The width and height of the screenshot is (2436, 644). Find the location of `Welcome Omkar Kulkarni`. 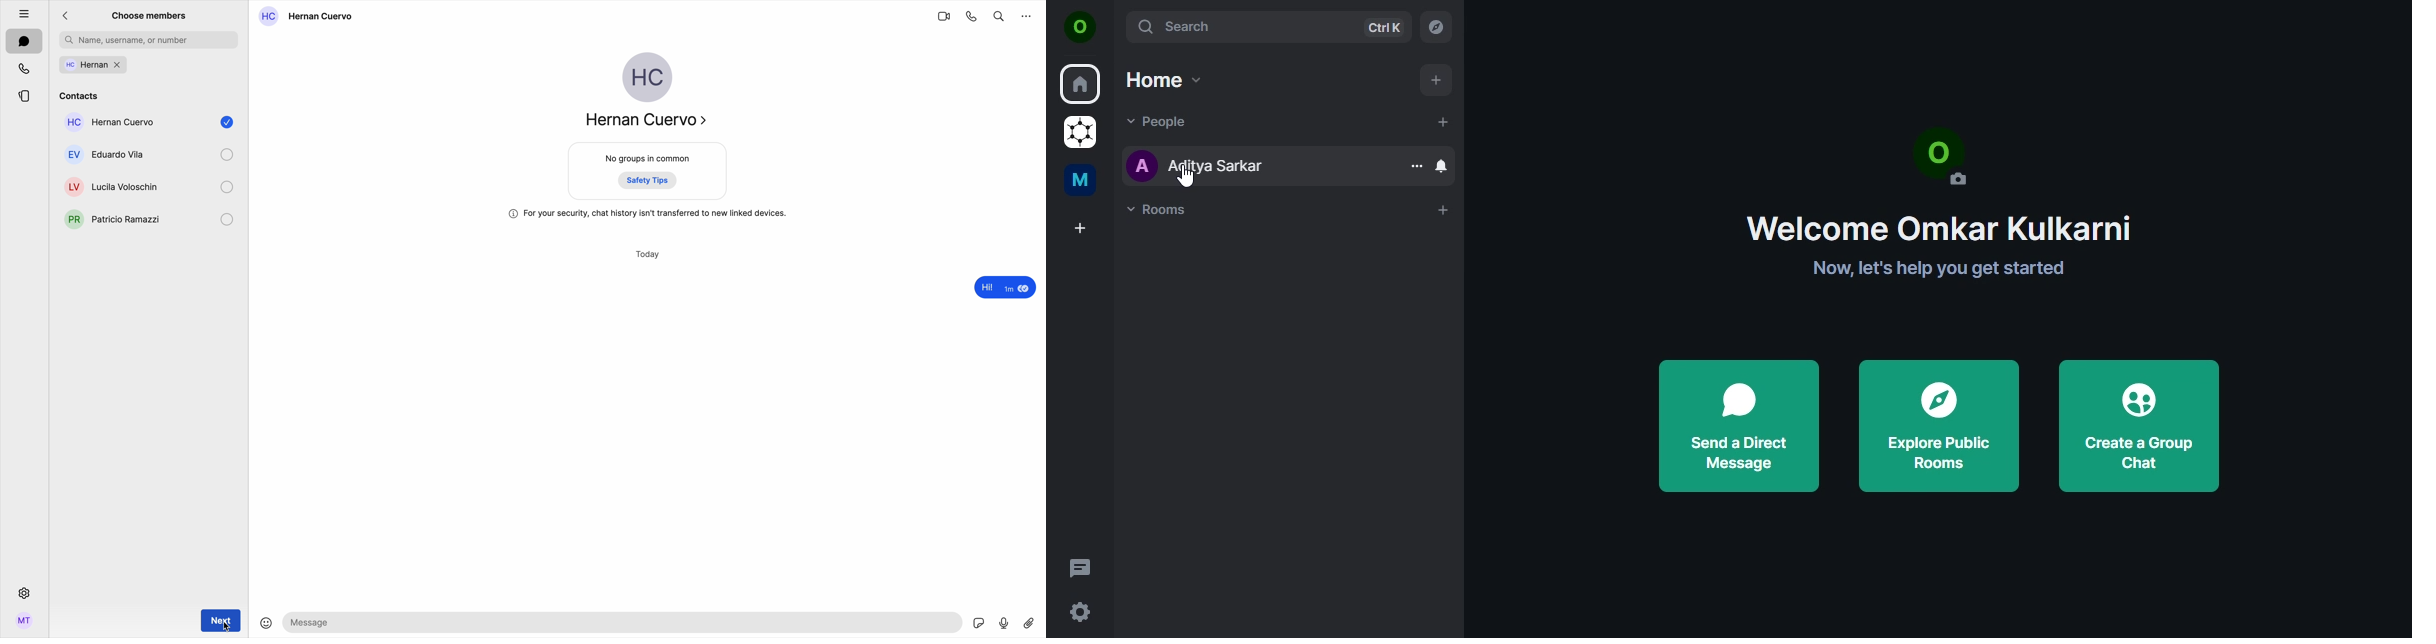

Welcome Omkar Kulkarni is located at coordinates (1944, 228).